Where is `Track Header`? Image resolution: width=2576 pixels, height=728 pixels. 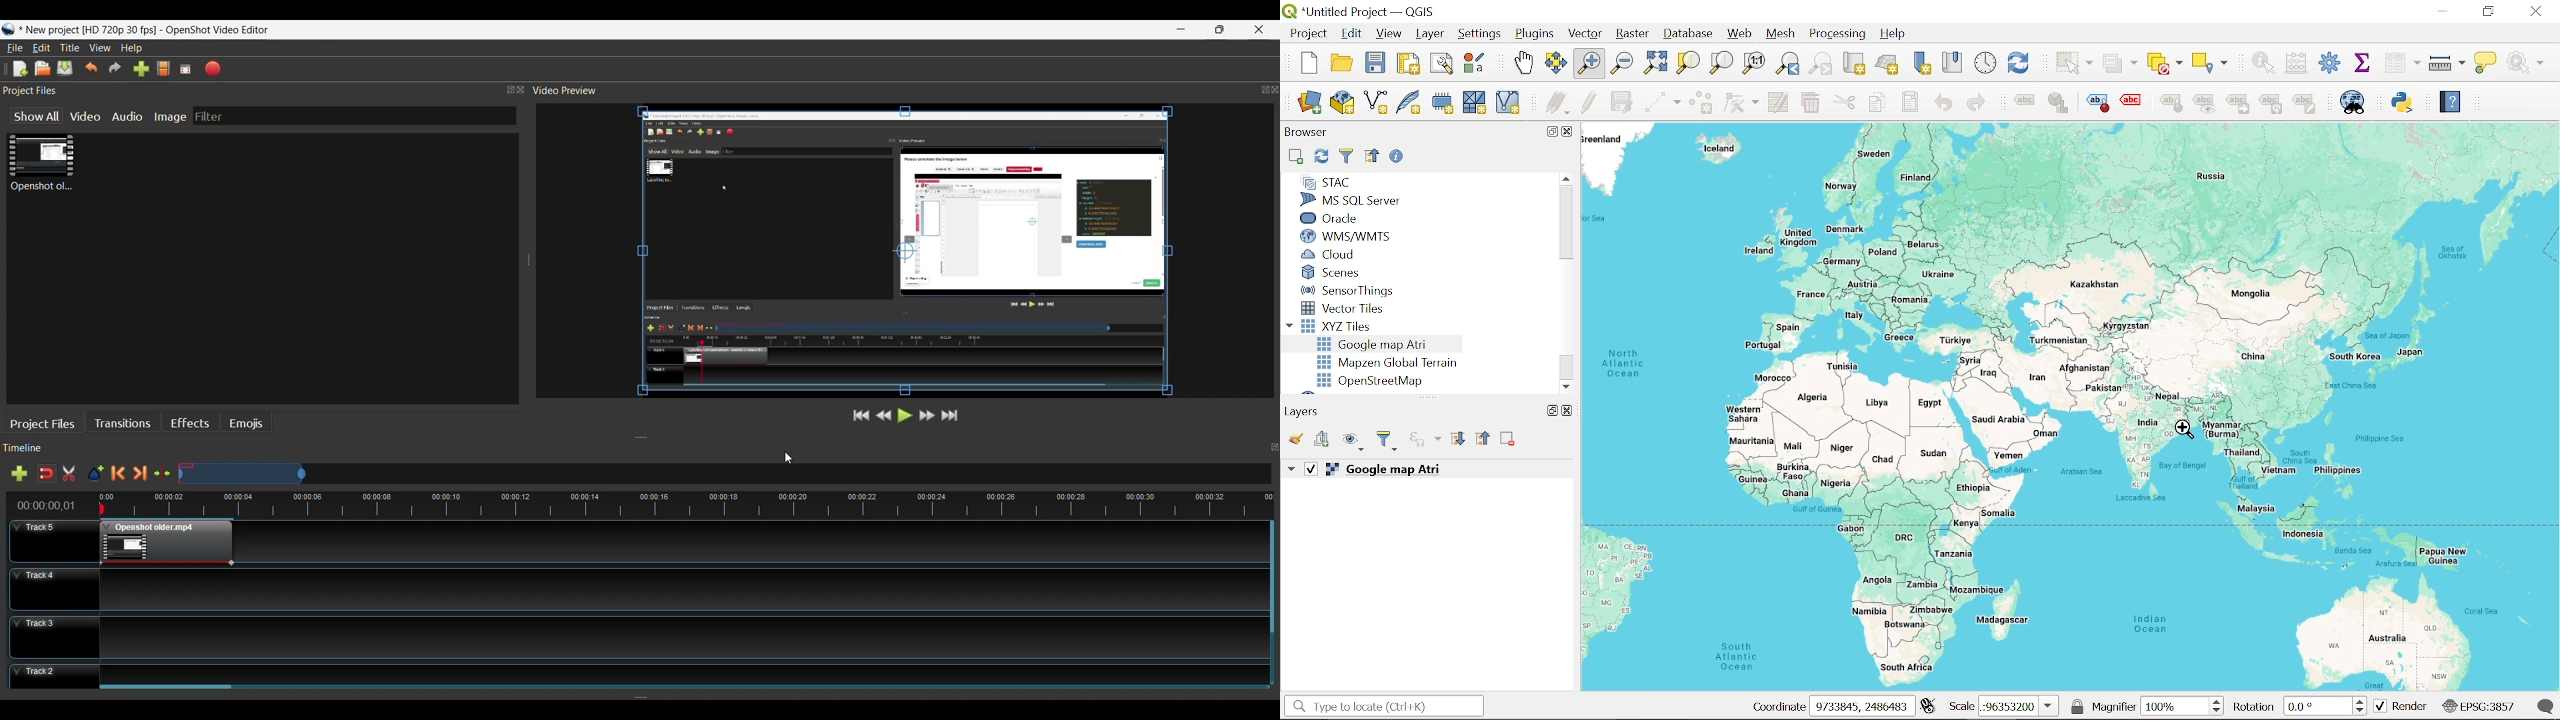 Track Header is located at coordinates (51, 589).